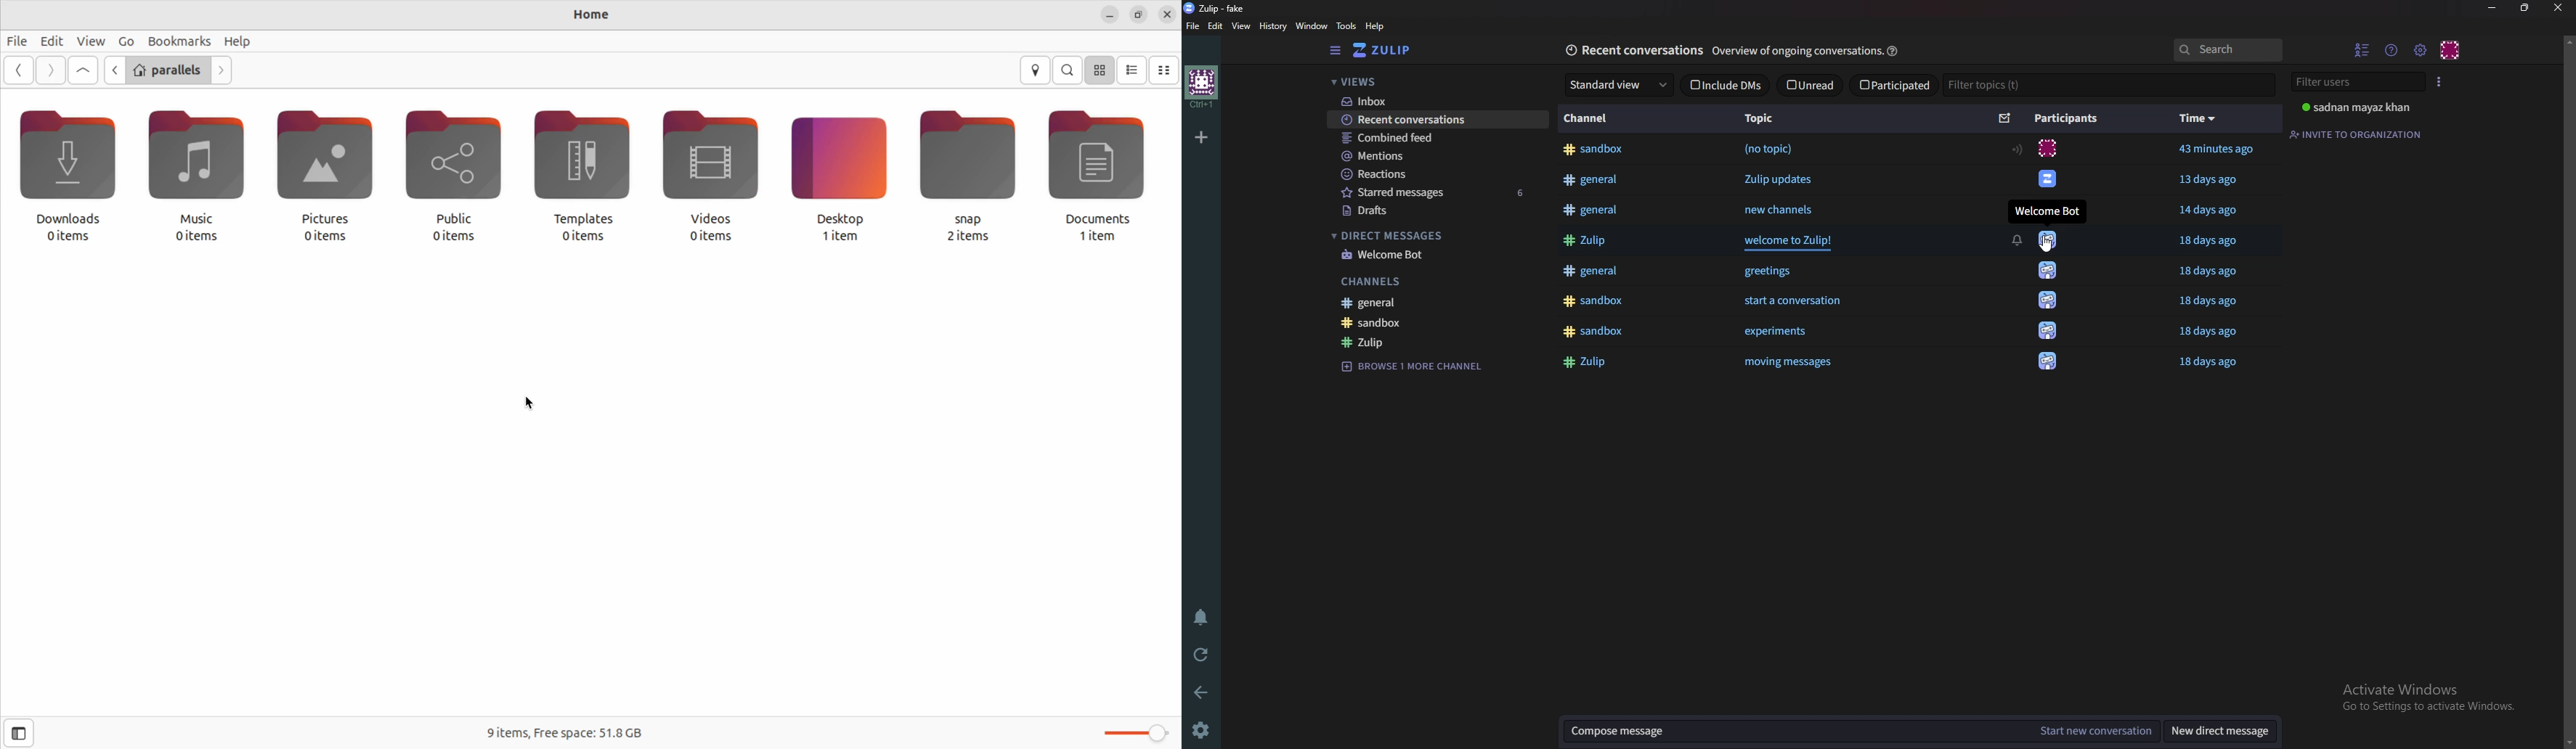 Image resolution: width=2576 pixels, height=756 pixels. Describe the element at coordinates (1444, 173) in the screenshot. I see `Reactions` at that location.